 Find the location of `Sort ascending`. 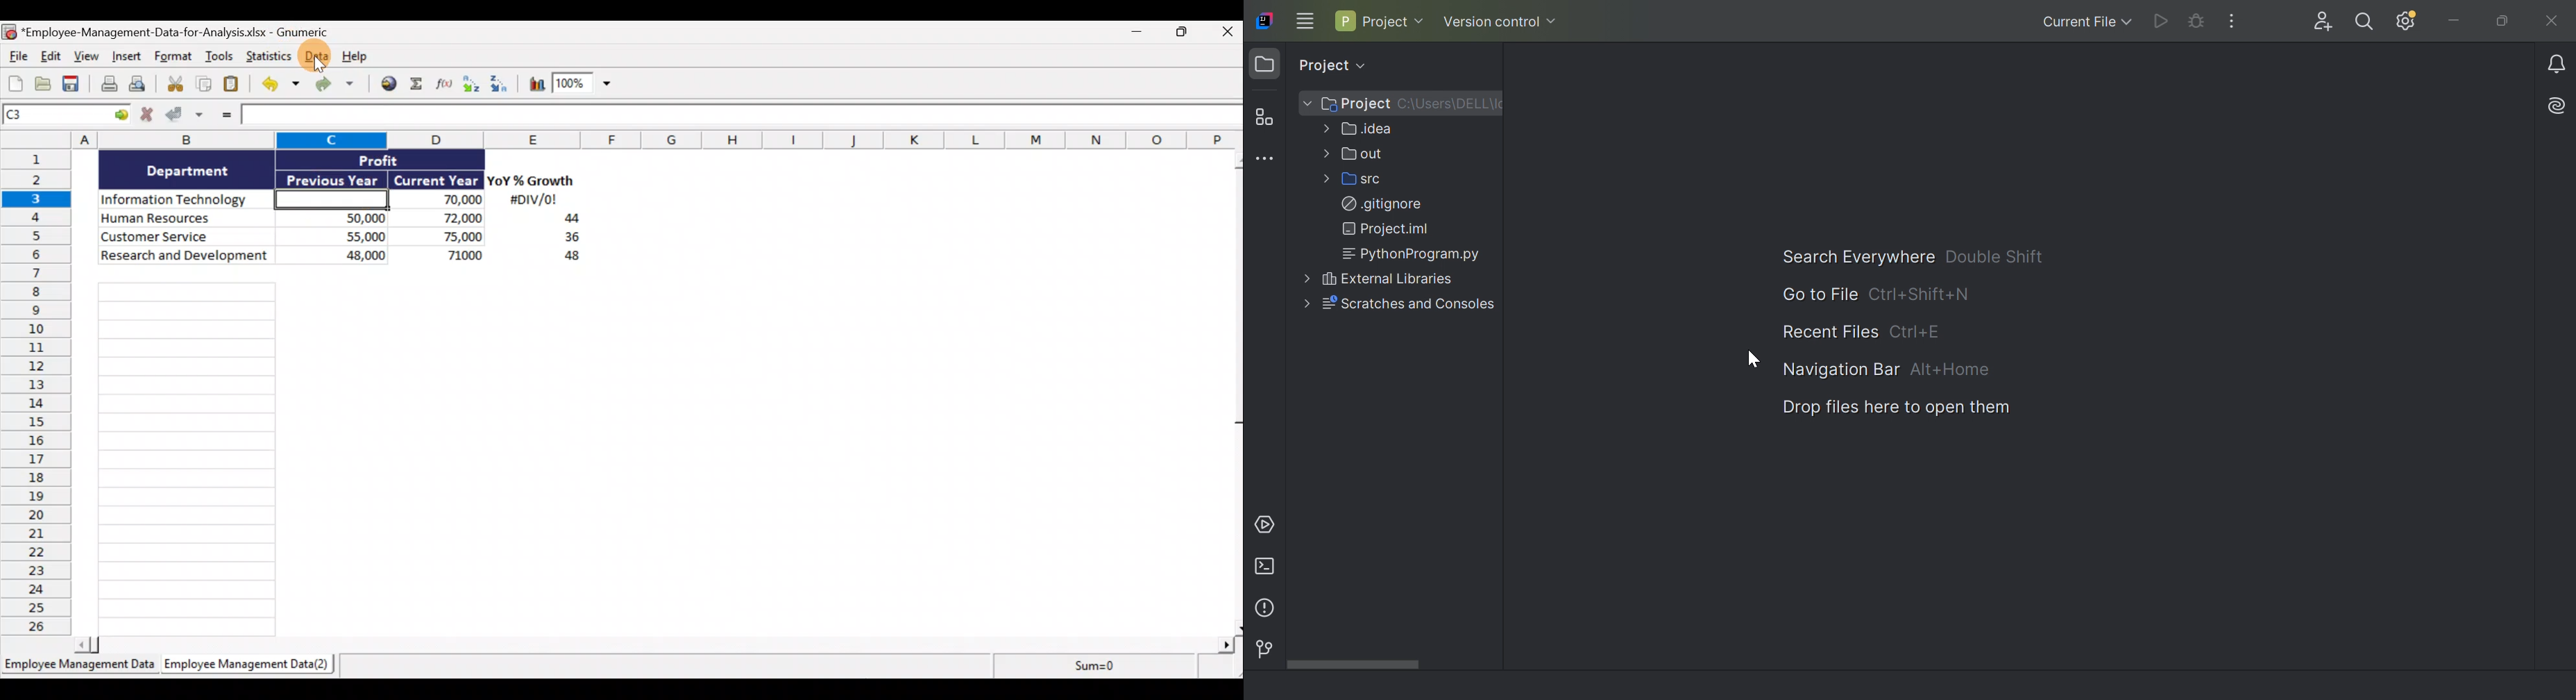

Sort ascending is located at coordinates (471, 84).